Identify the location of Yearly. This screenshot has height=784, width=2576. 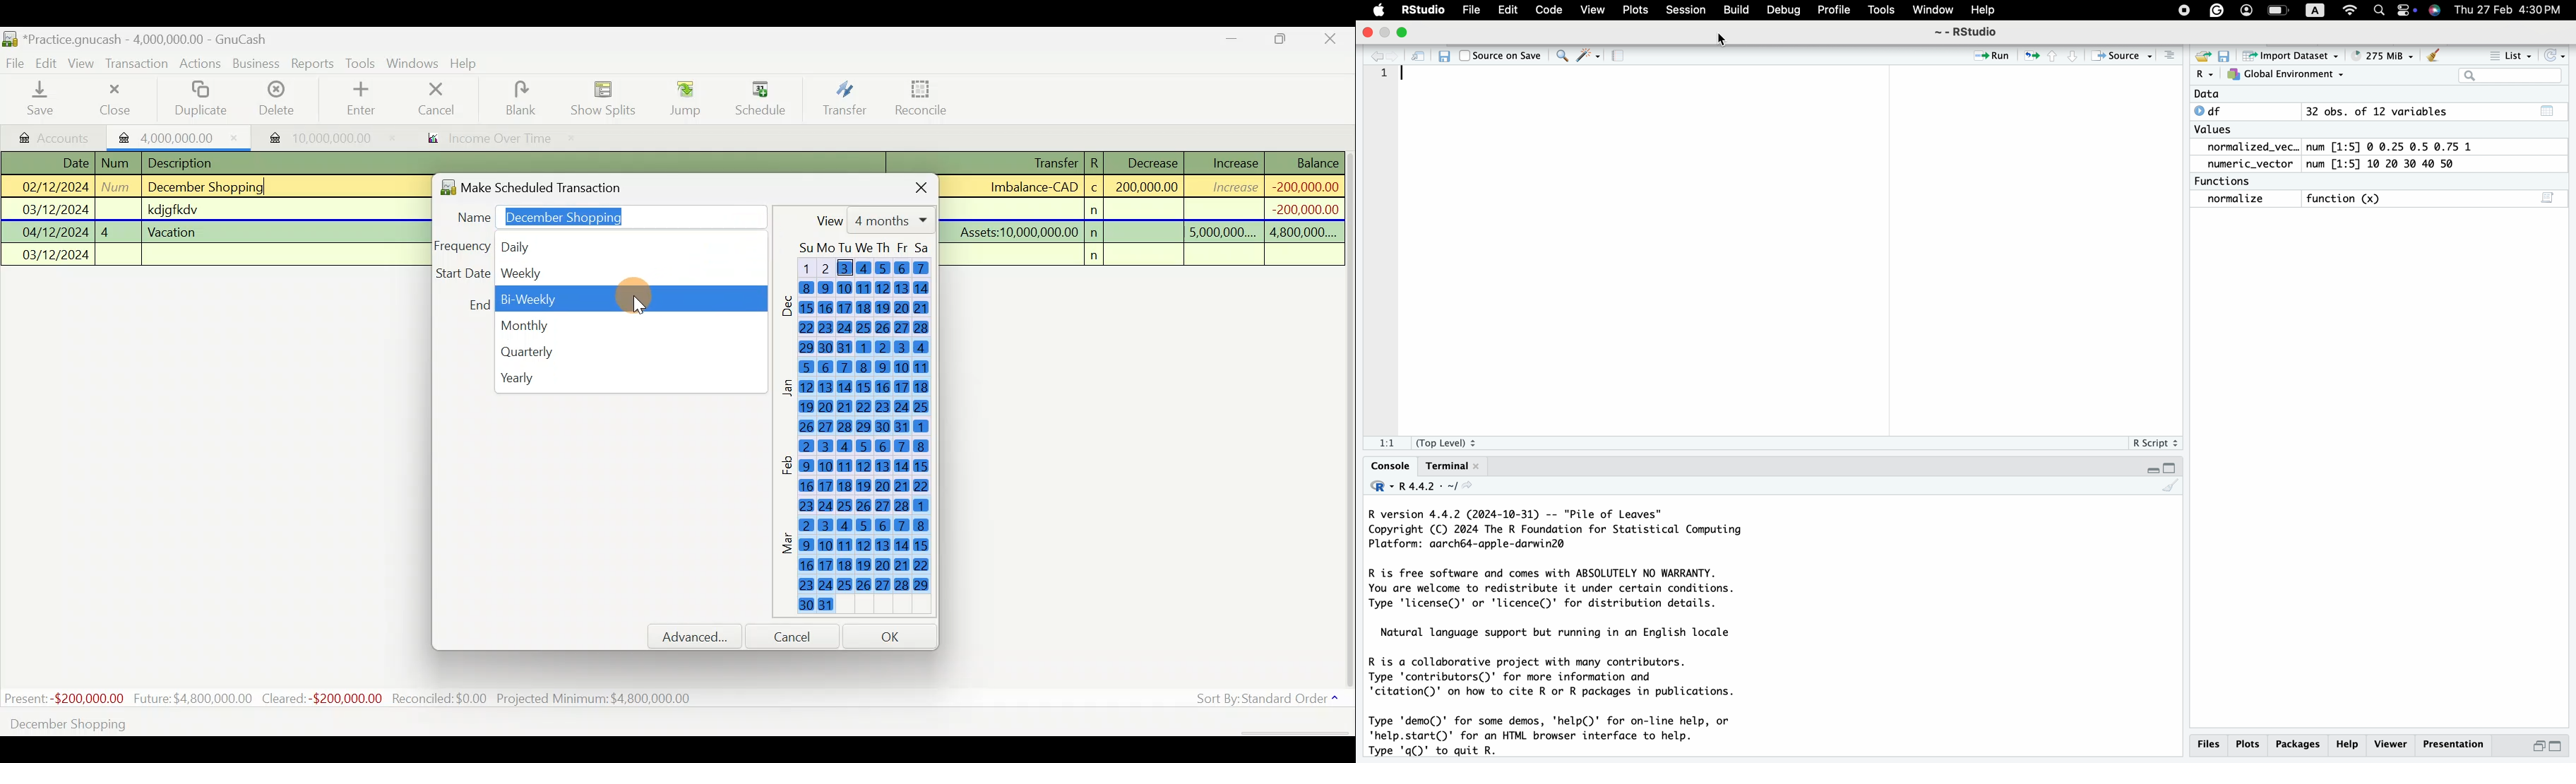
(626, 378).